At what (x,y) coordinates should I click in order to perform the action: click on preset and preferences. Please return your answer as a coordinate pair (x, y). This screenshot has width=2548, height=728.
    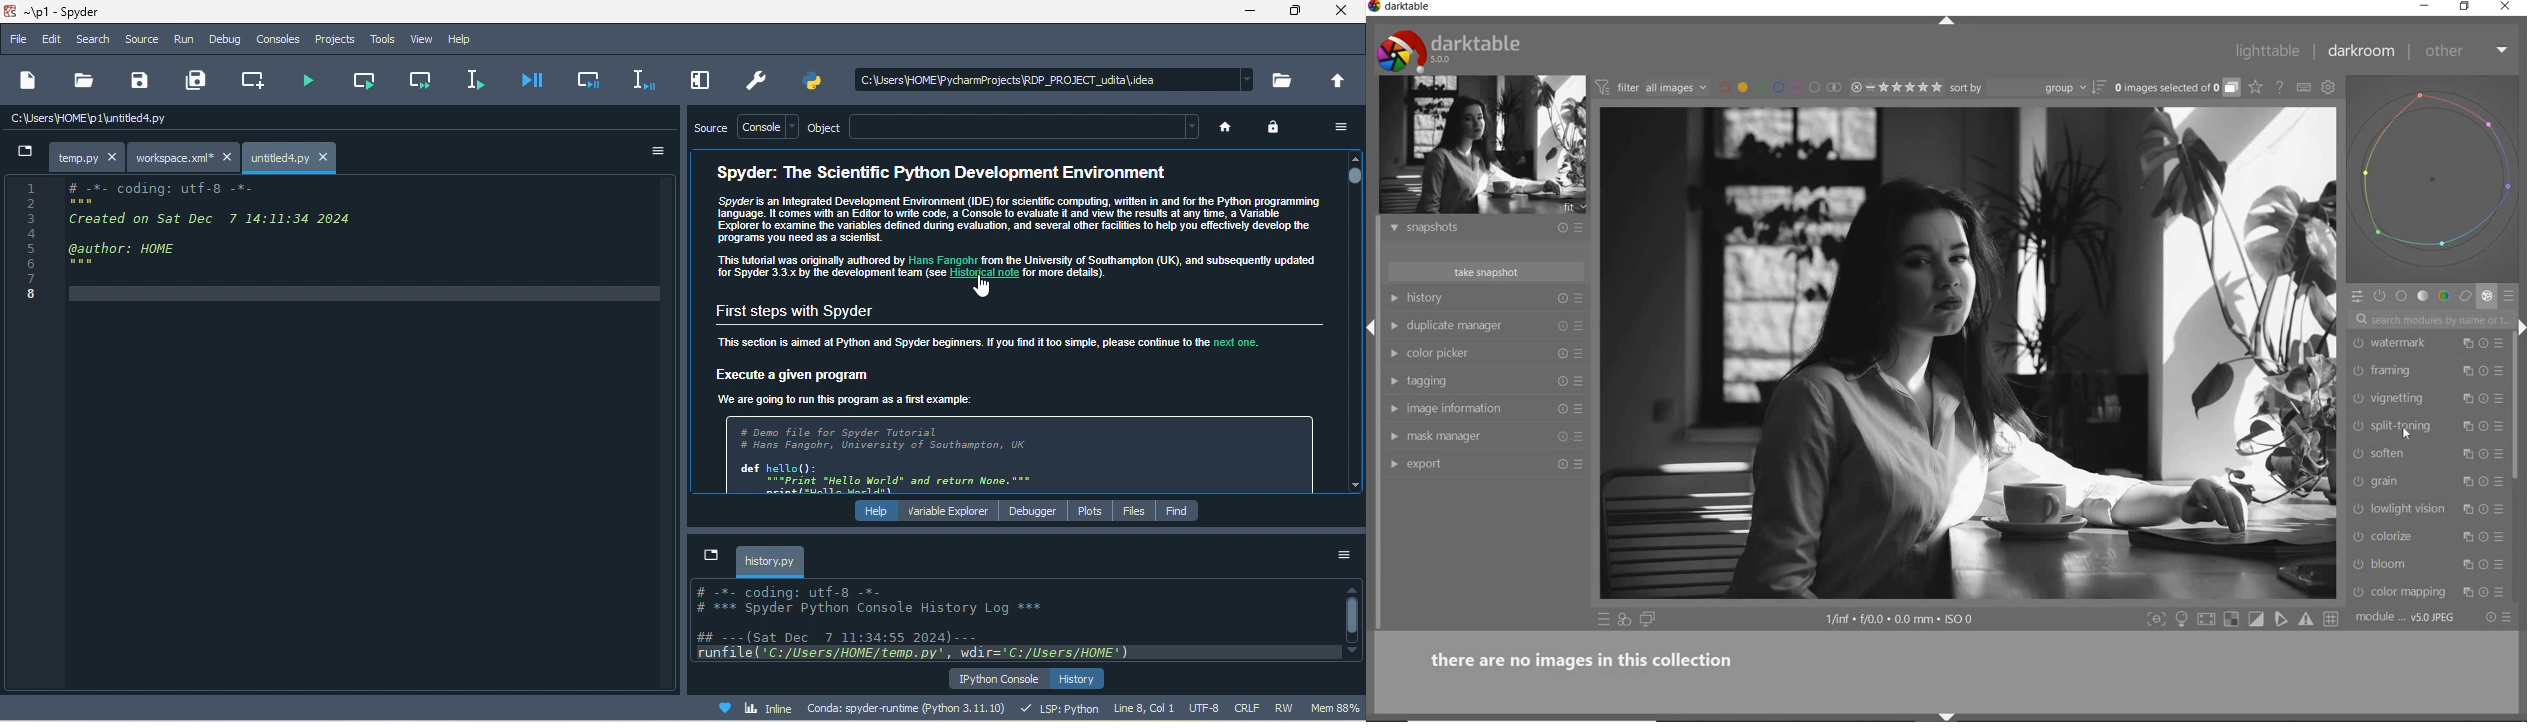
    Looking at the image, I should click on (2500, 346).